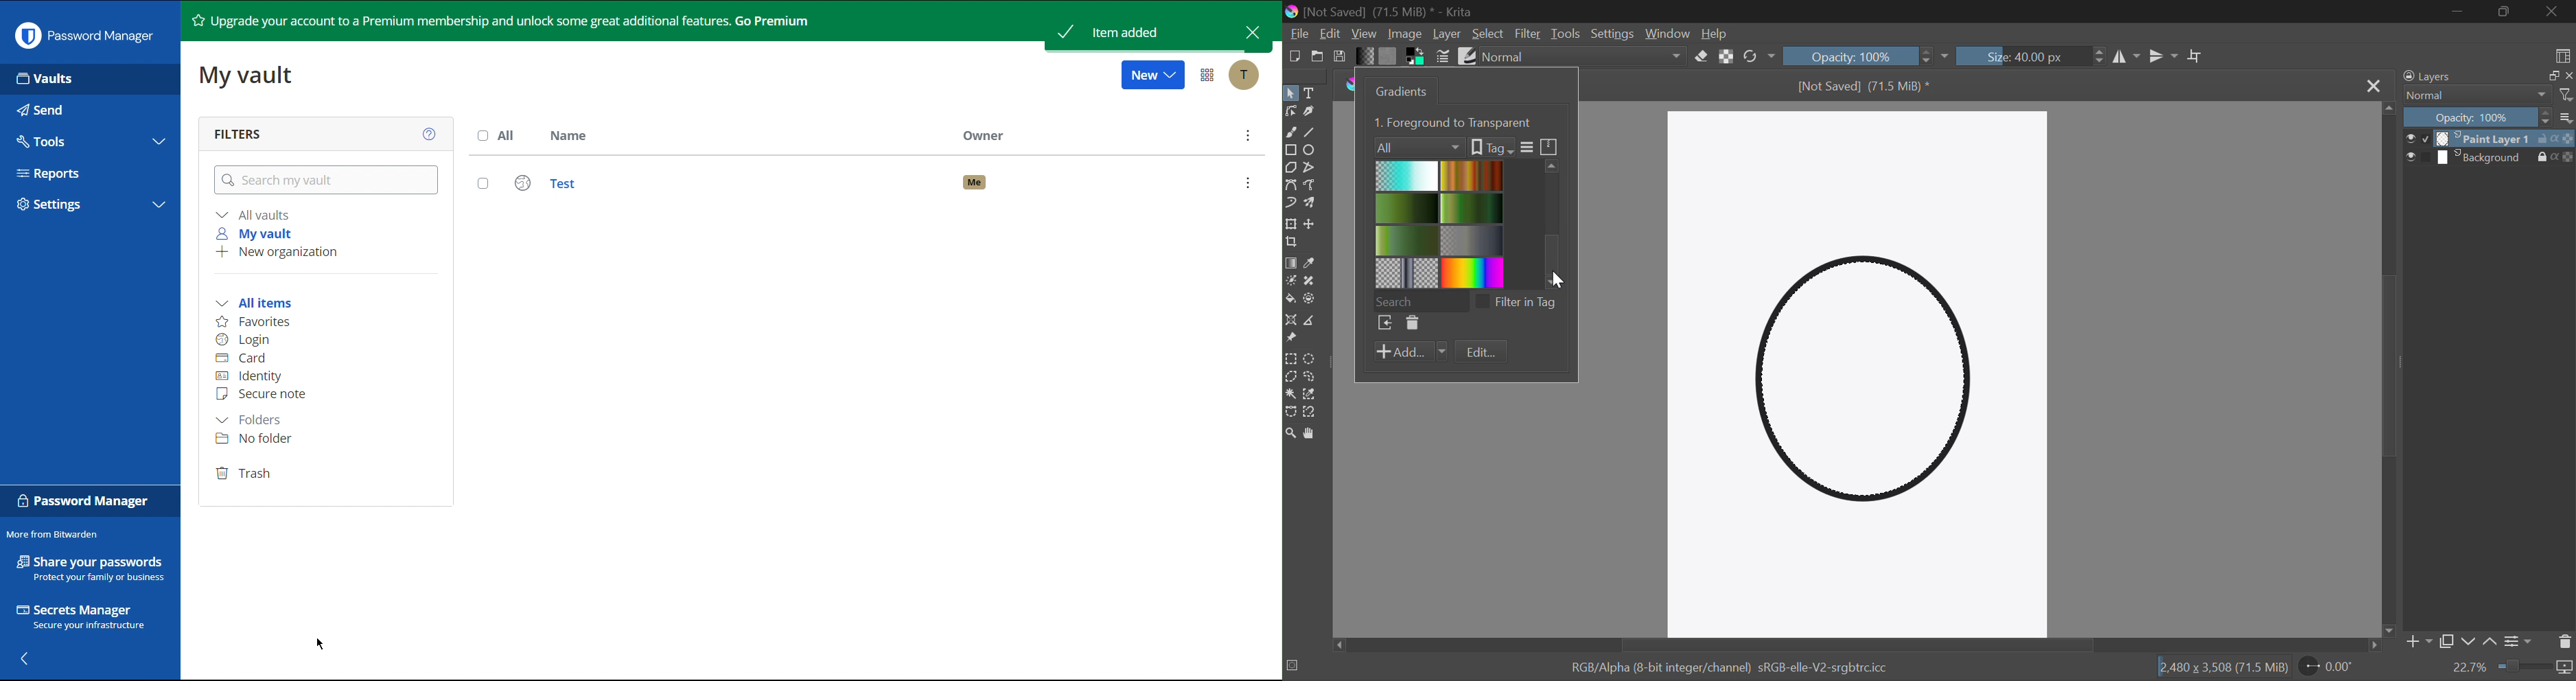 The width and height of the screenshot is (2576, 700). Describe the element at coordinates (319, 642) in the screenshot. I see `Cursor` at that location.